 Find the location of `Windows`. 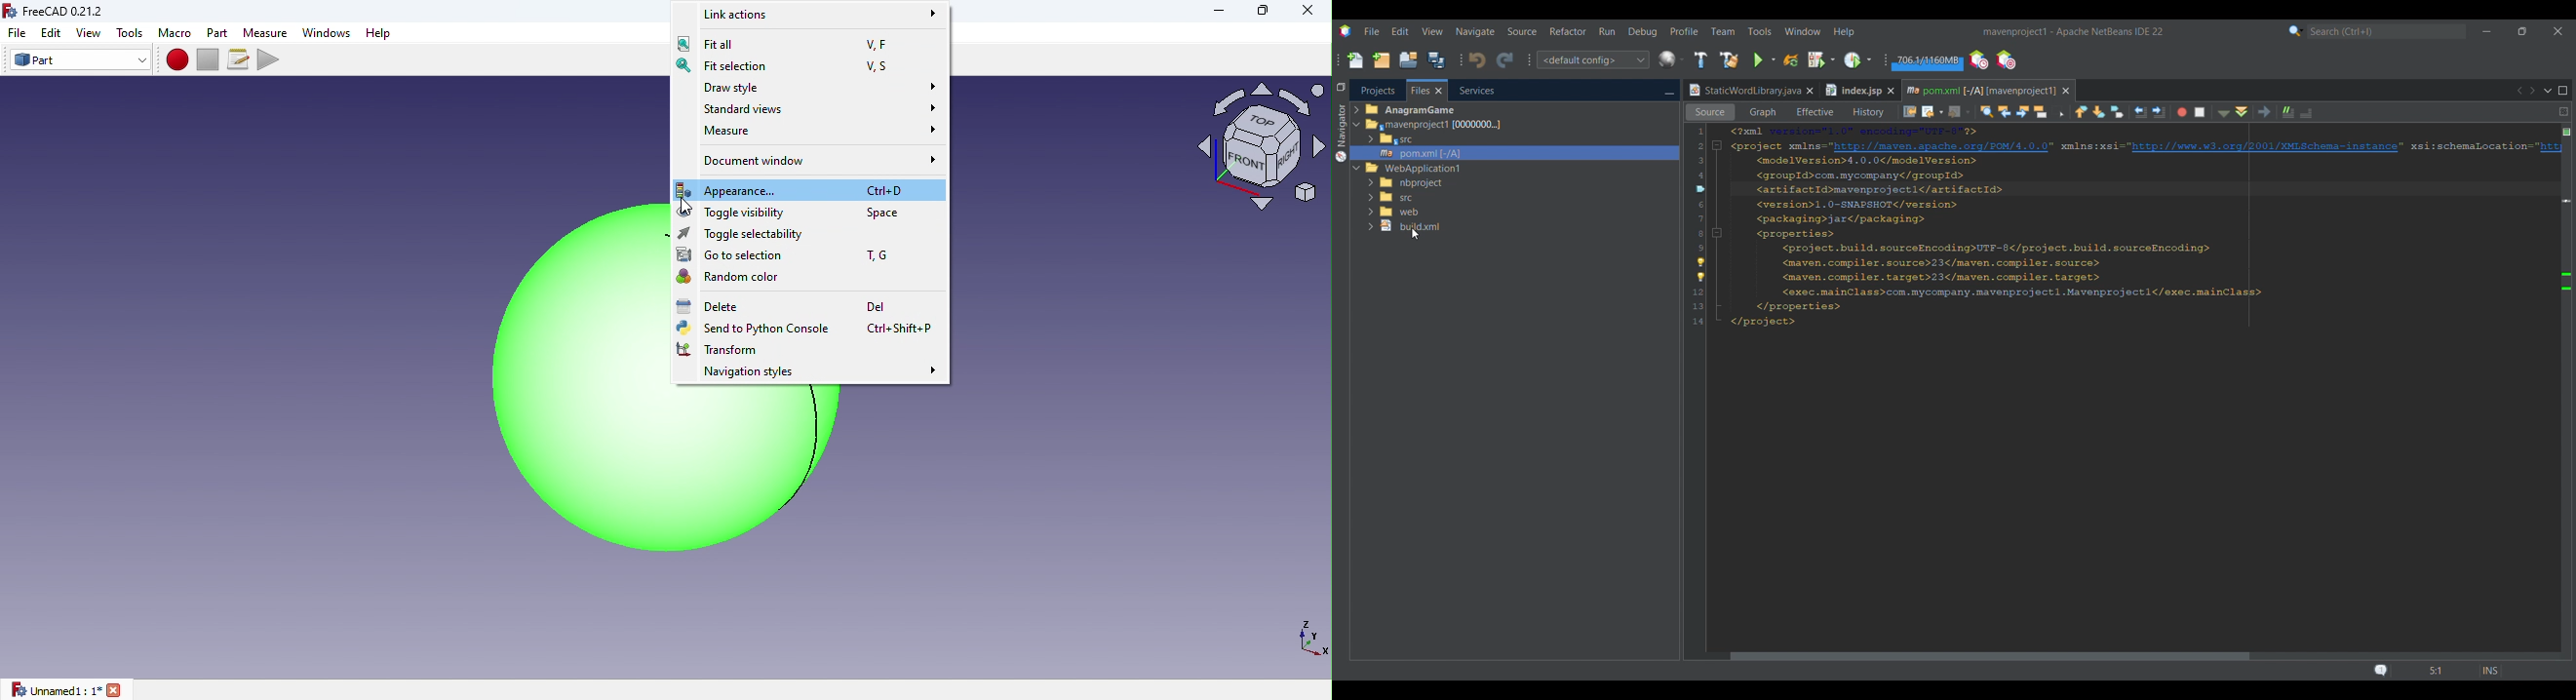

Windows is located at coordinates (326, 33).